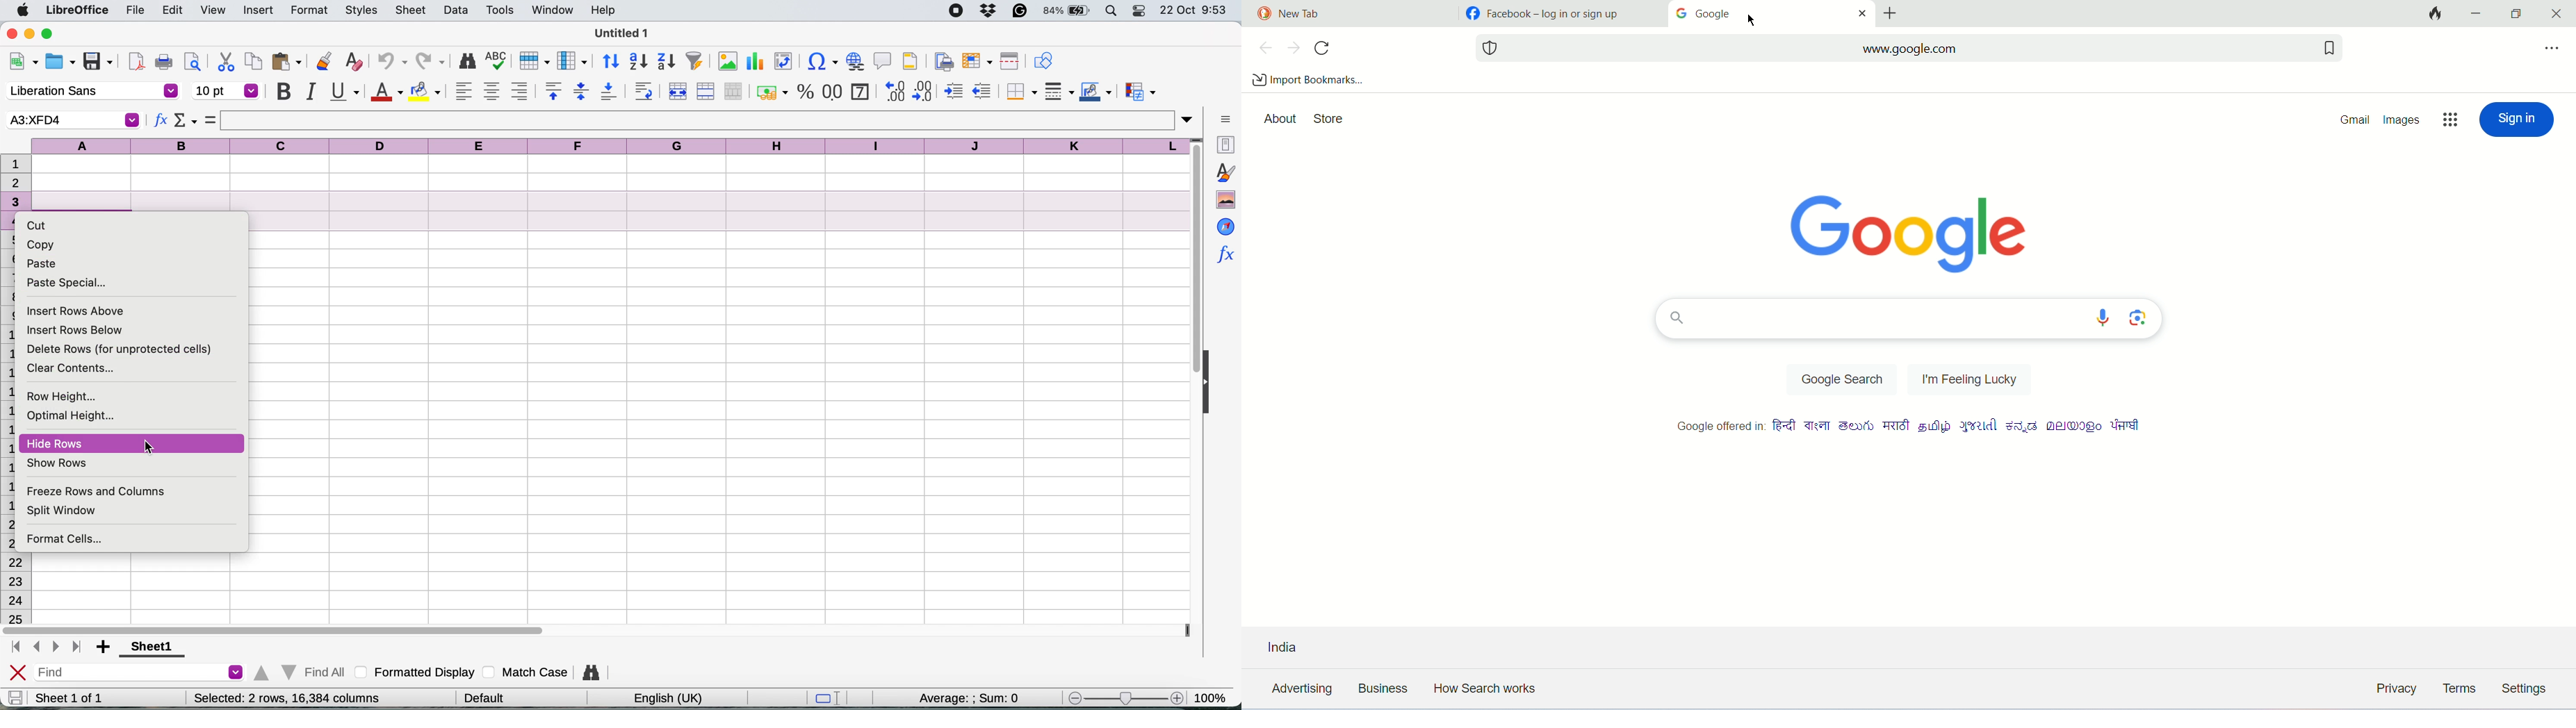 Image resolution: width=2576 pixels, height=728 pixels. What do you see at coordinates (137, 61) in the screenshot?
I see `export directly as pdf` at bounding box center [137, 61].